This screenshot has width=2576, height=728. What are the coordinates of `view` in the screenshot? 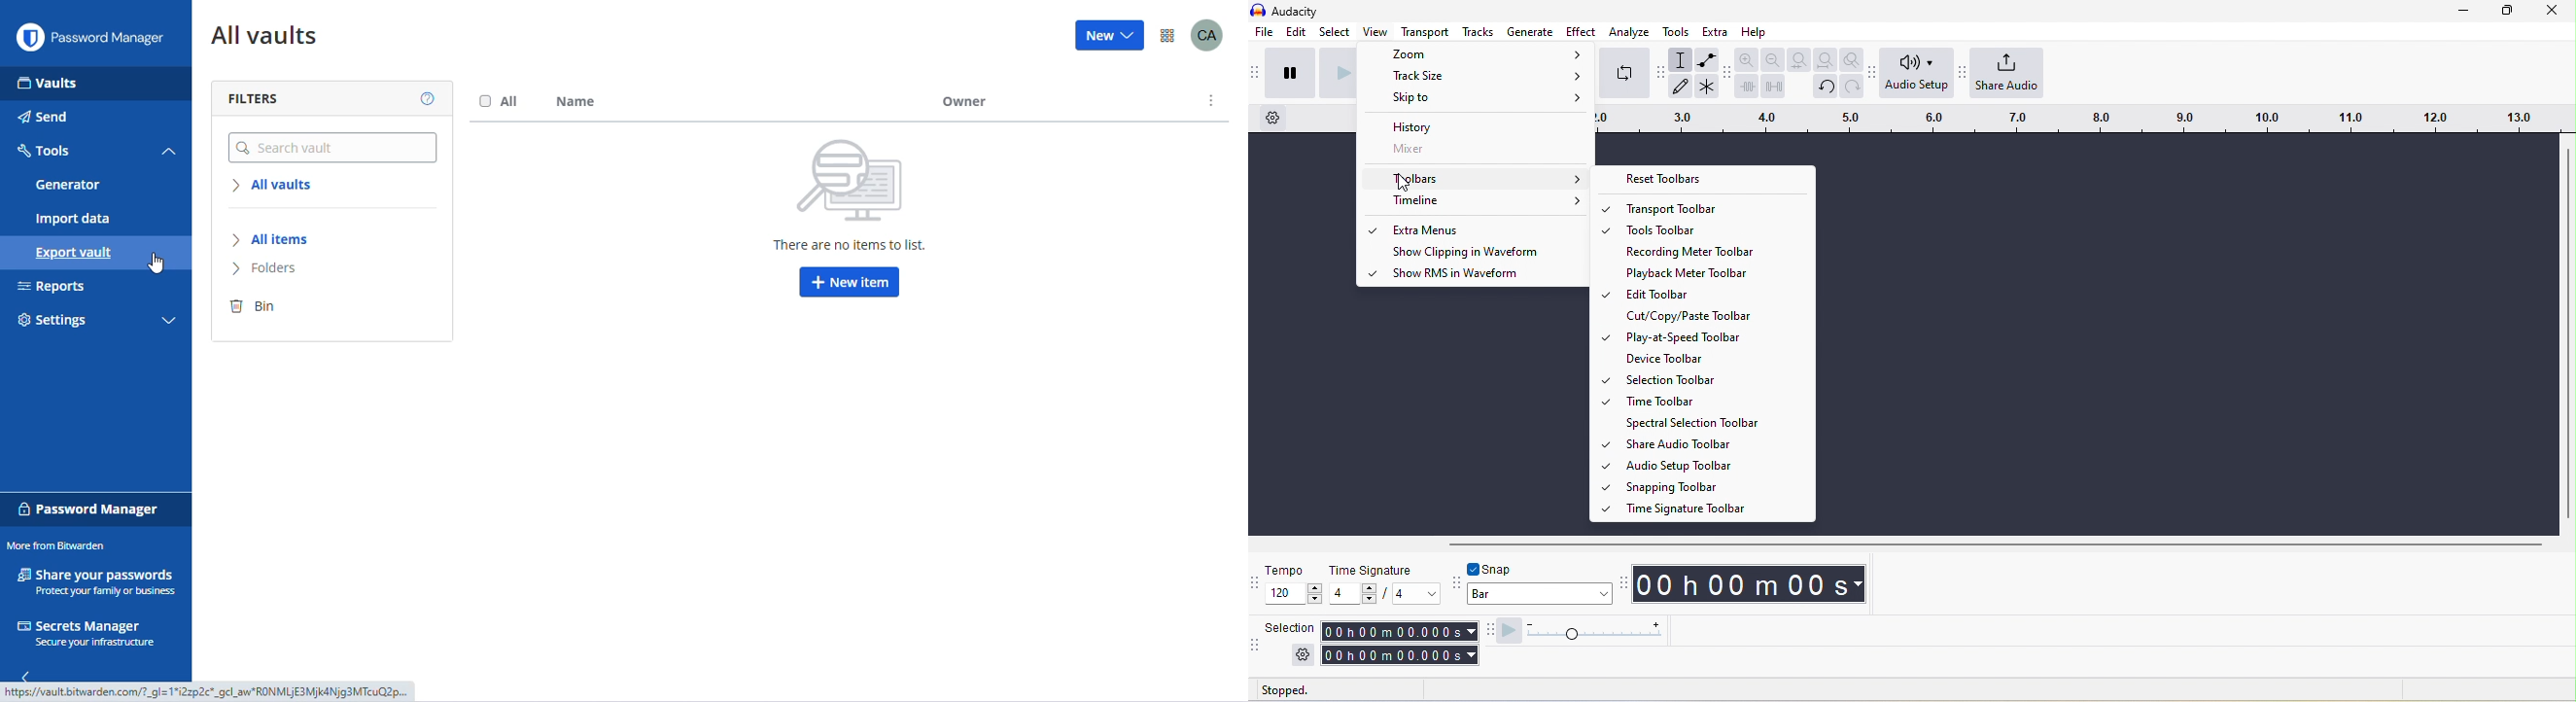 It's located at (1375, 31).